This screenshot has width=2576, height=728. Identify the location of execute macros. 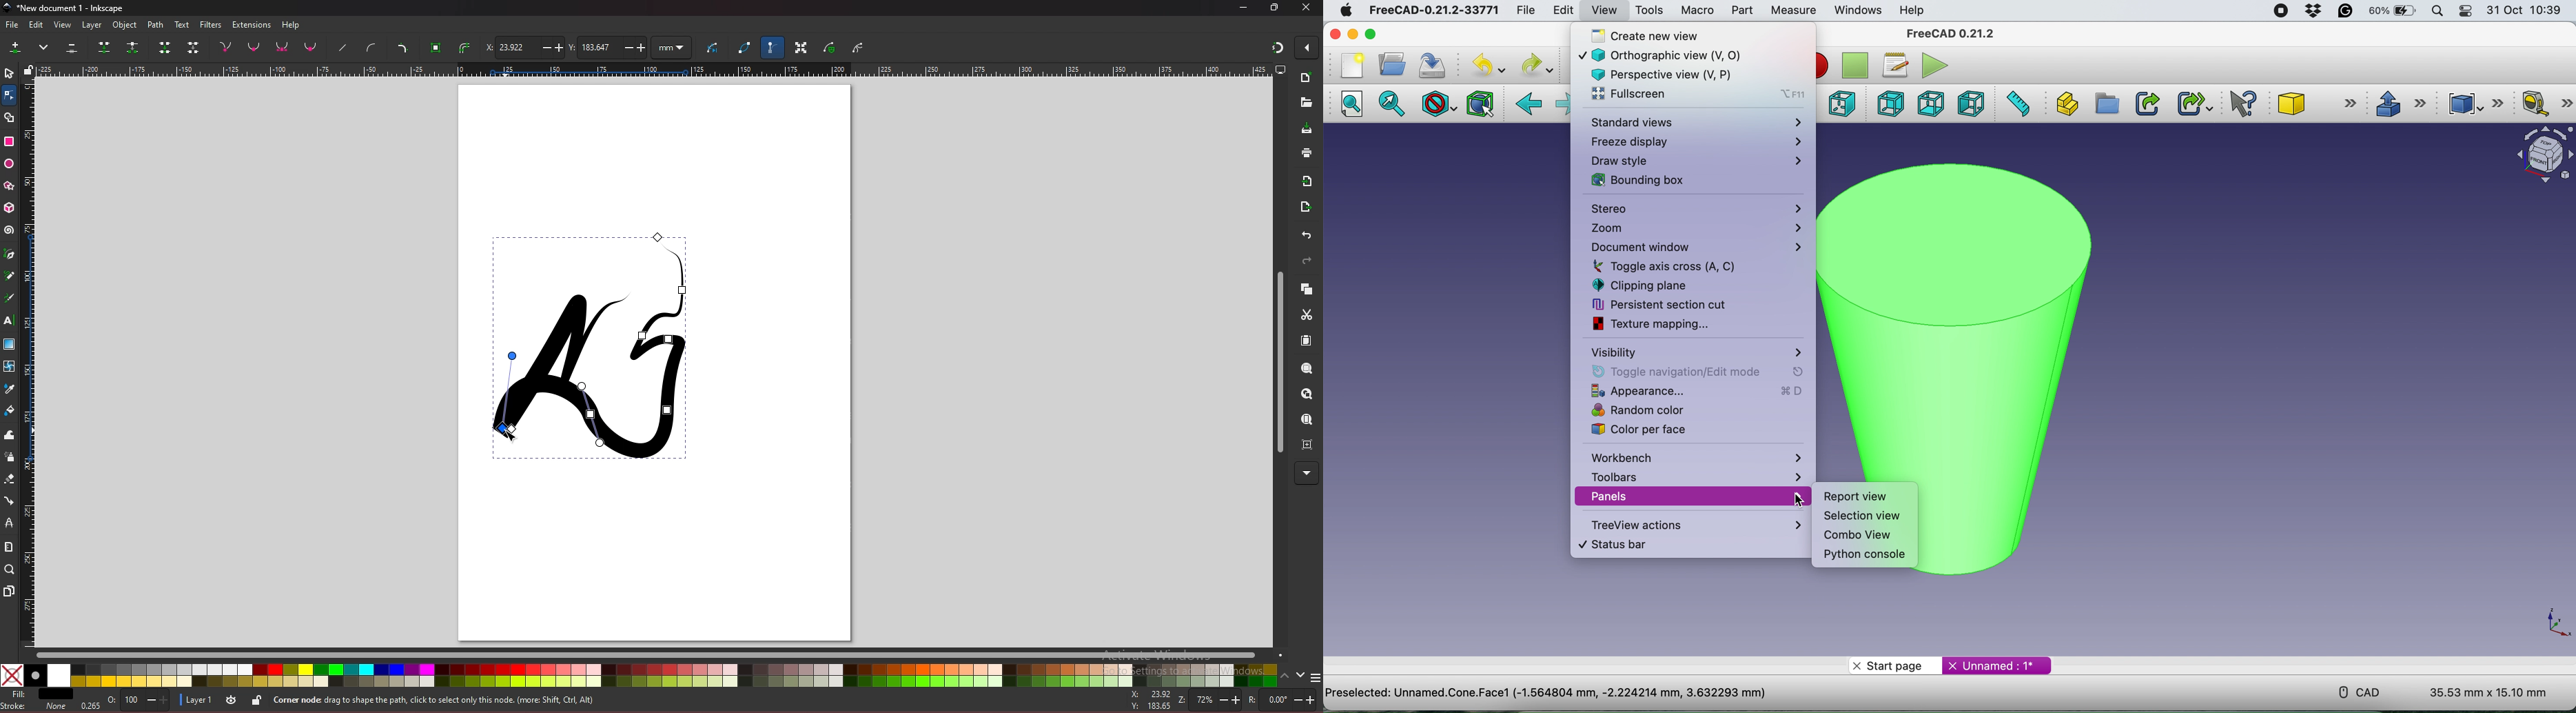
(1932, 65).